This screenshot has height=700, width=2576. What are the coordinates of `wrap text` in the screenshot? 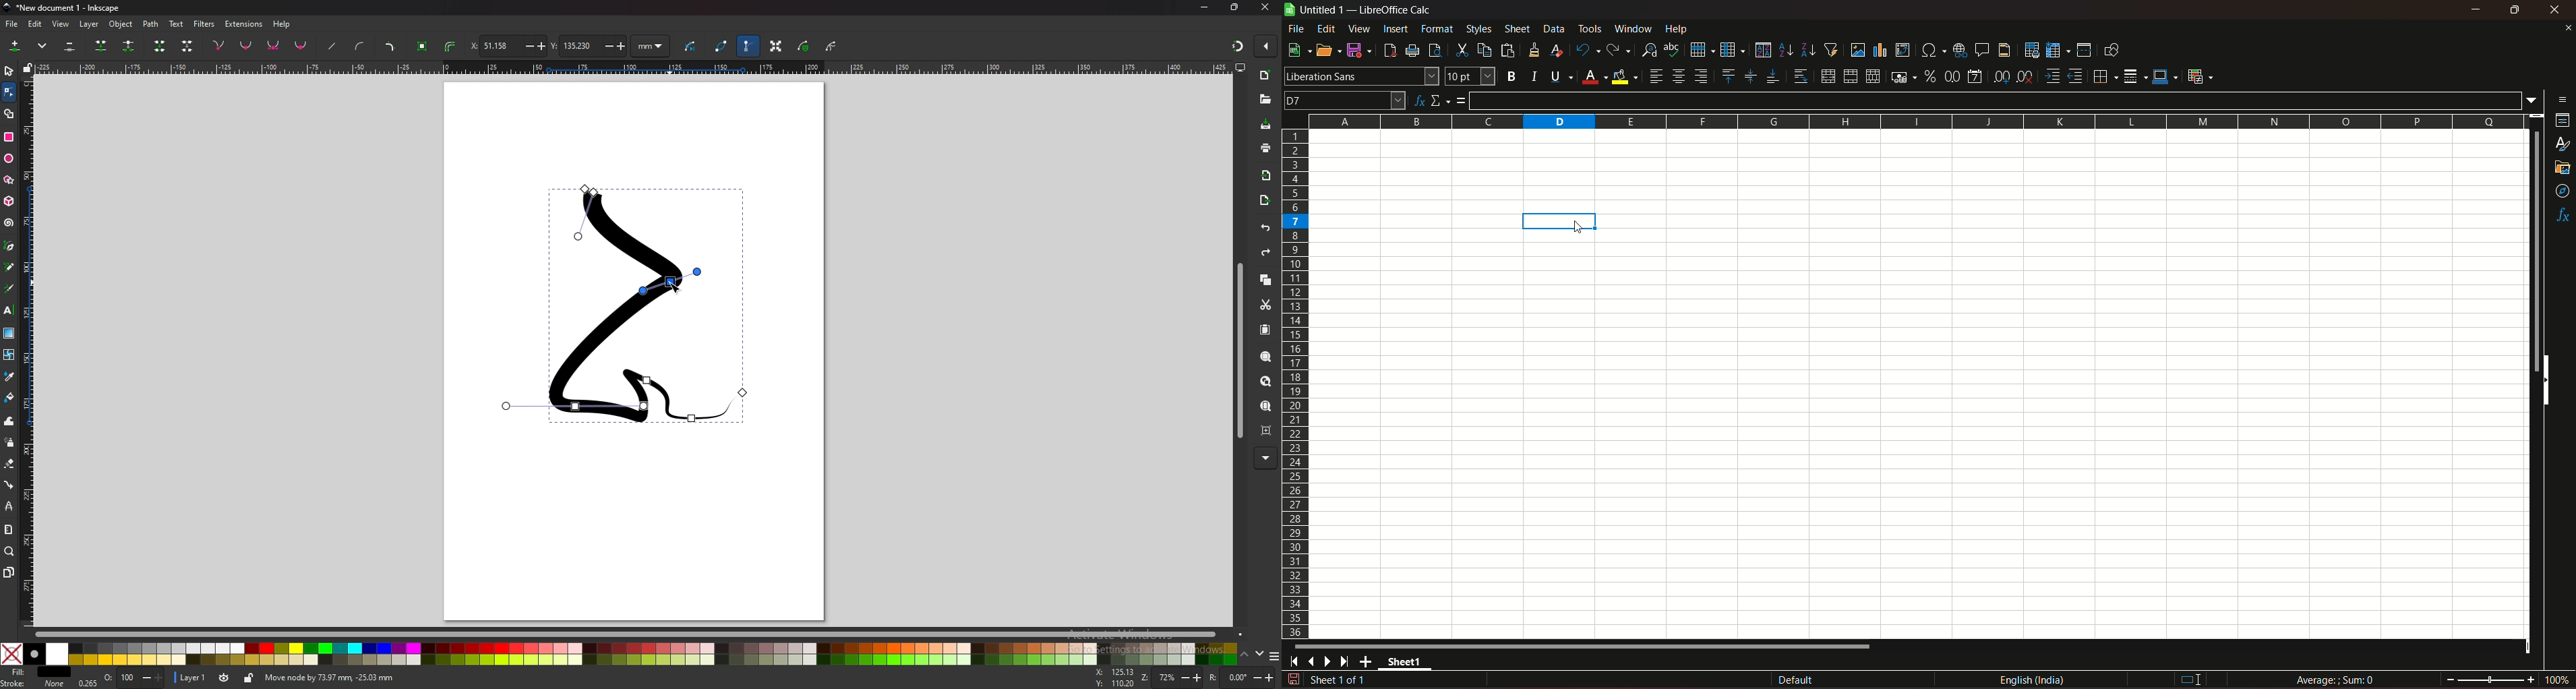 It's located at (1800, 77).